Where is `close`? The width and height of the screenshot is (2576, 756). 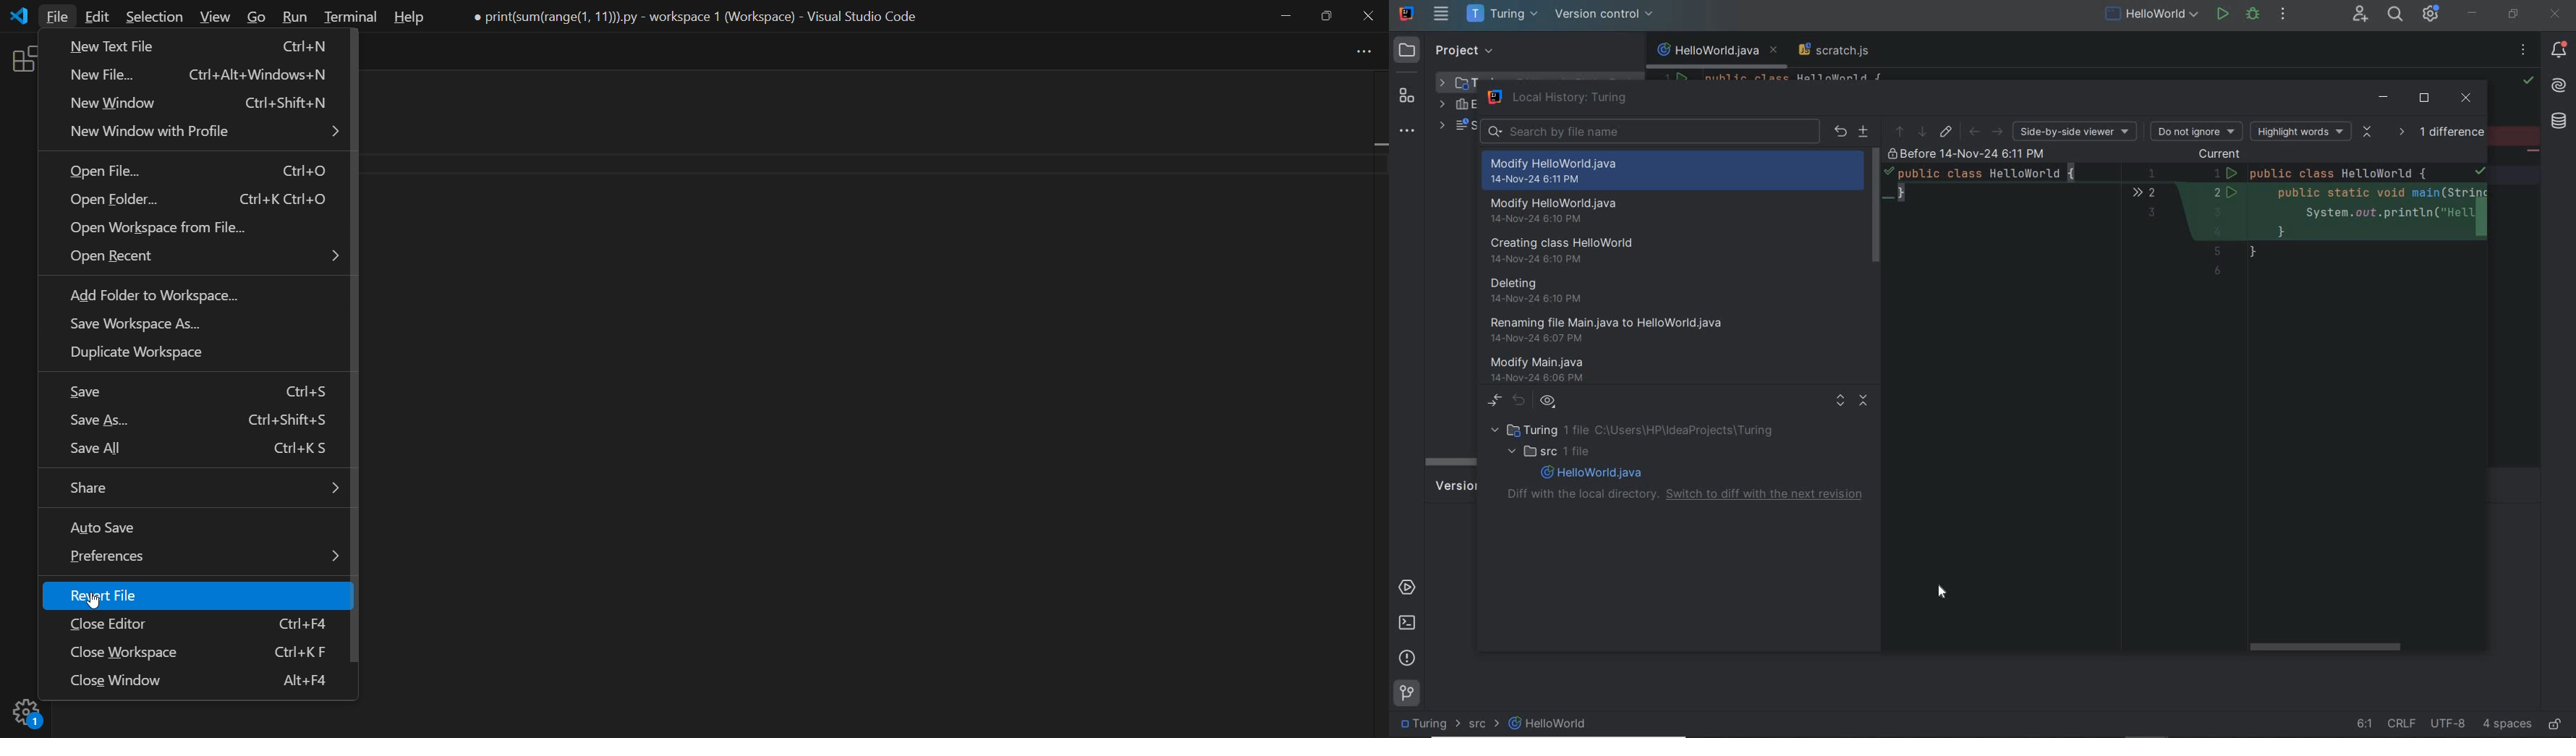
close is located at coordinates (2554, 13).